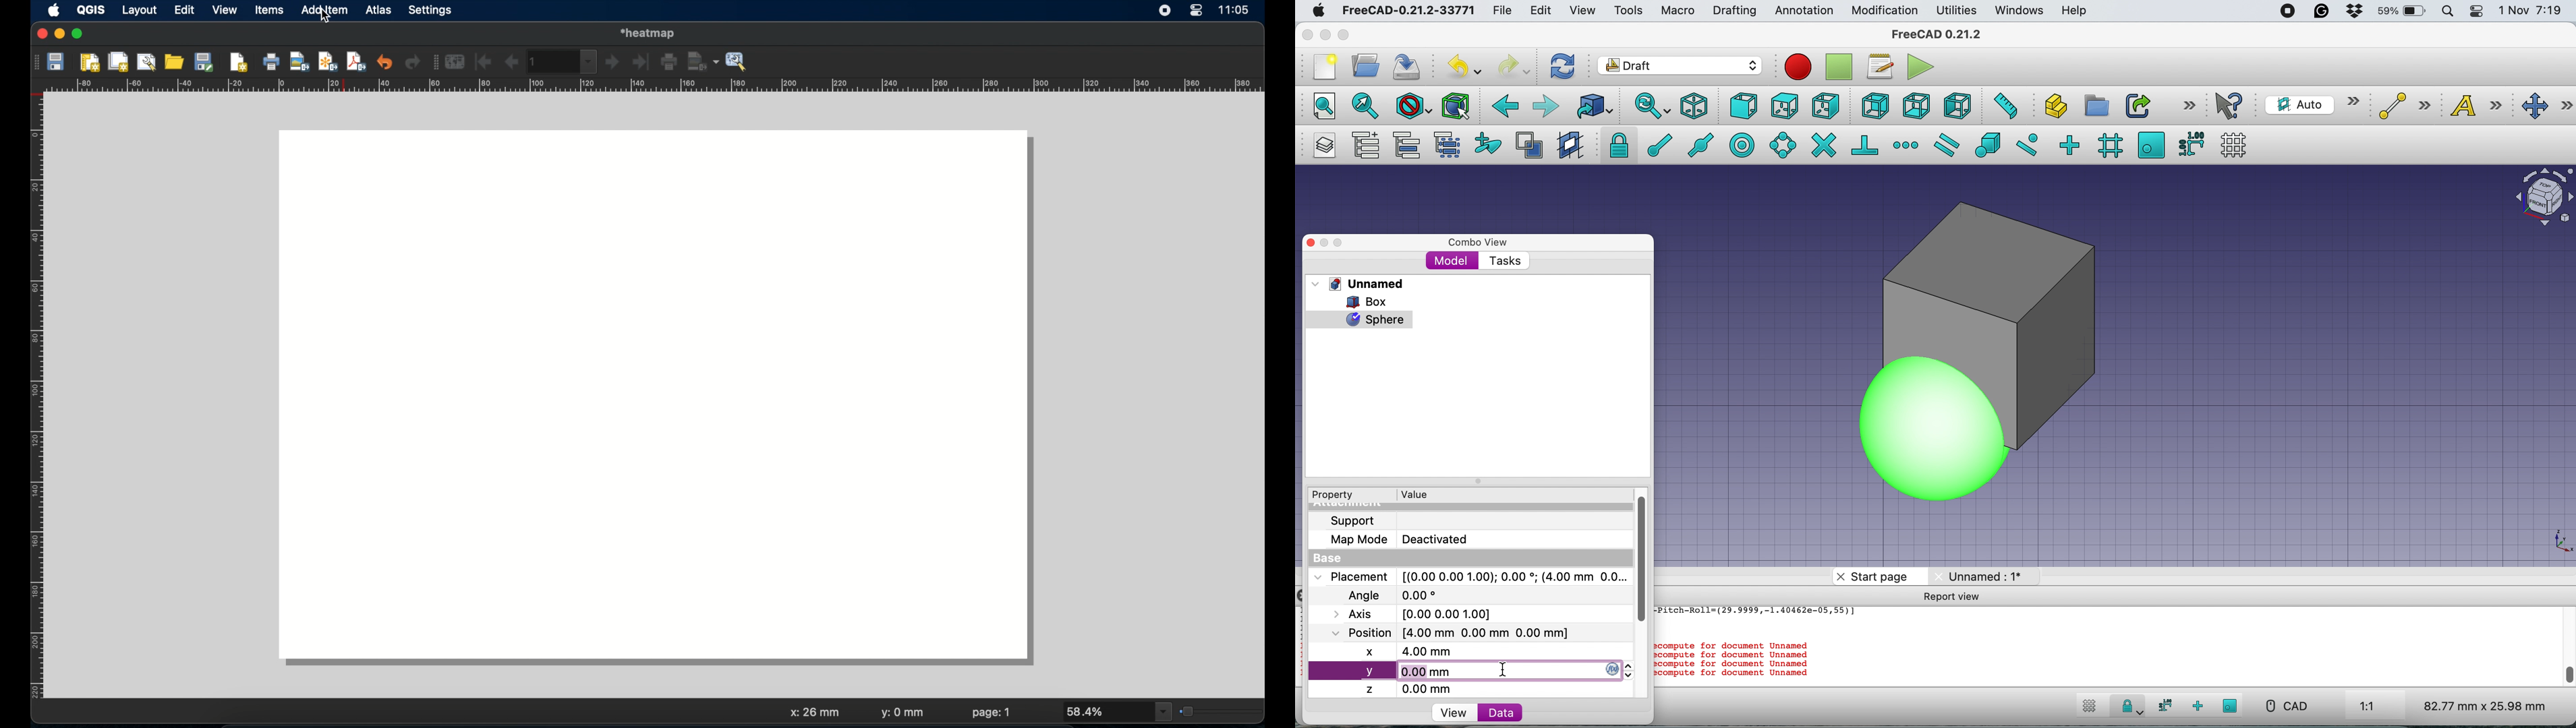 This screenshot has height=728, width=2576. Describe the element at coordinates (1340, 495) in the screenshot. I see `property` at that location.